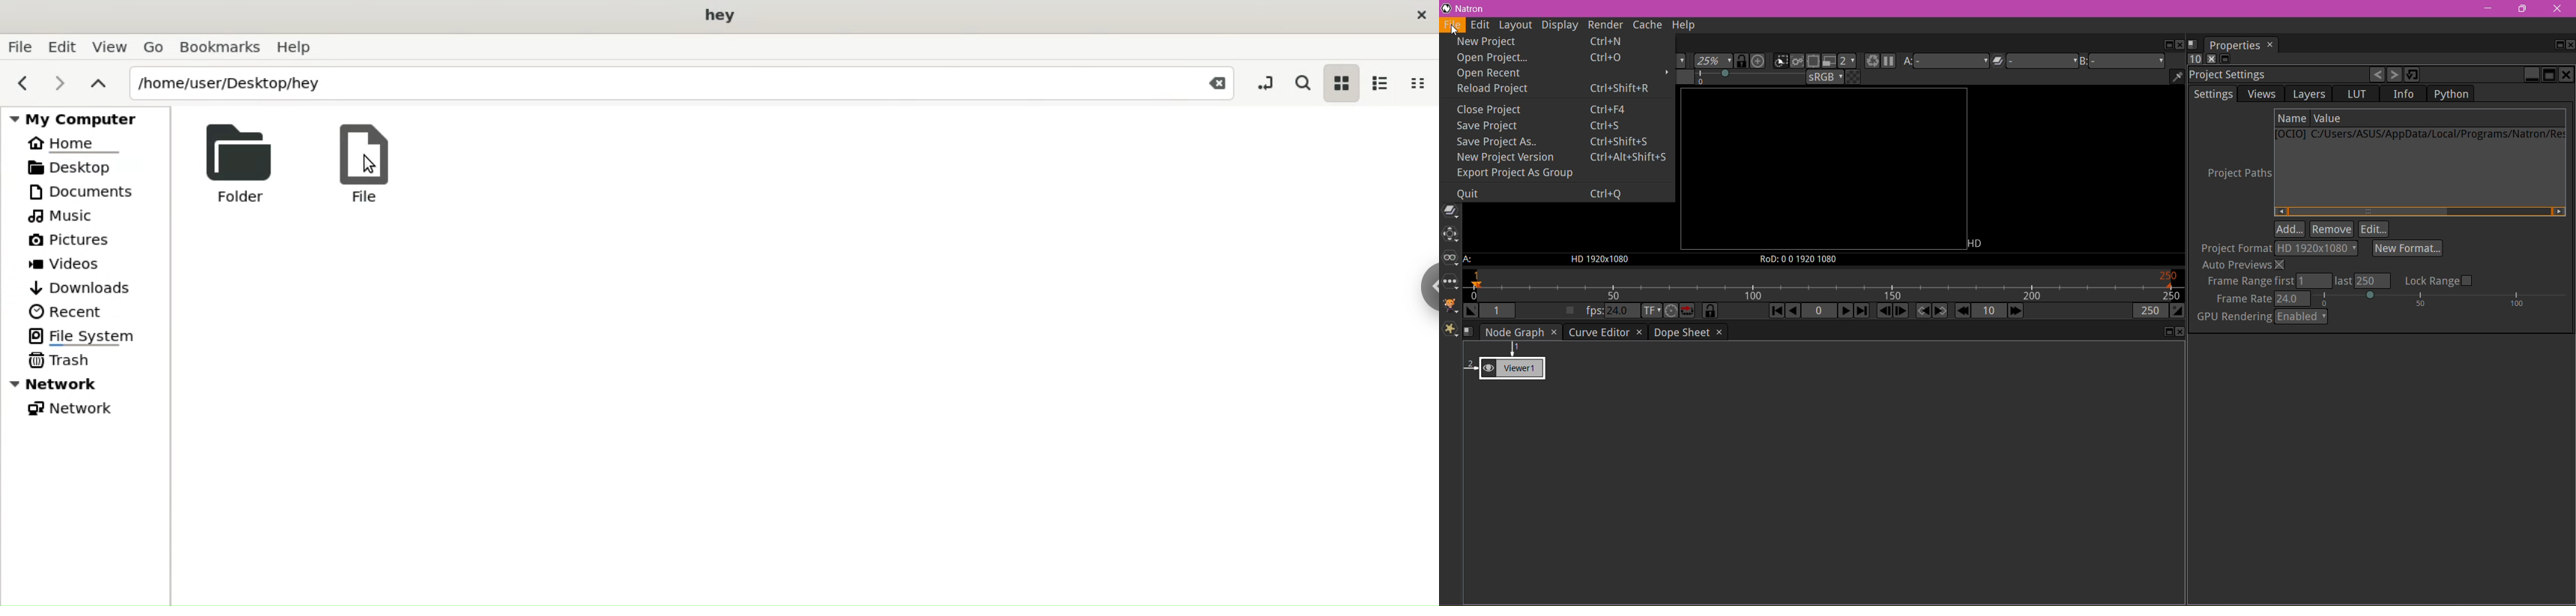  I want to click on The resolution of the input, so click(1600, 259).